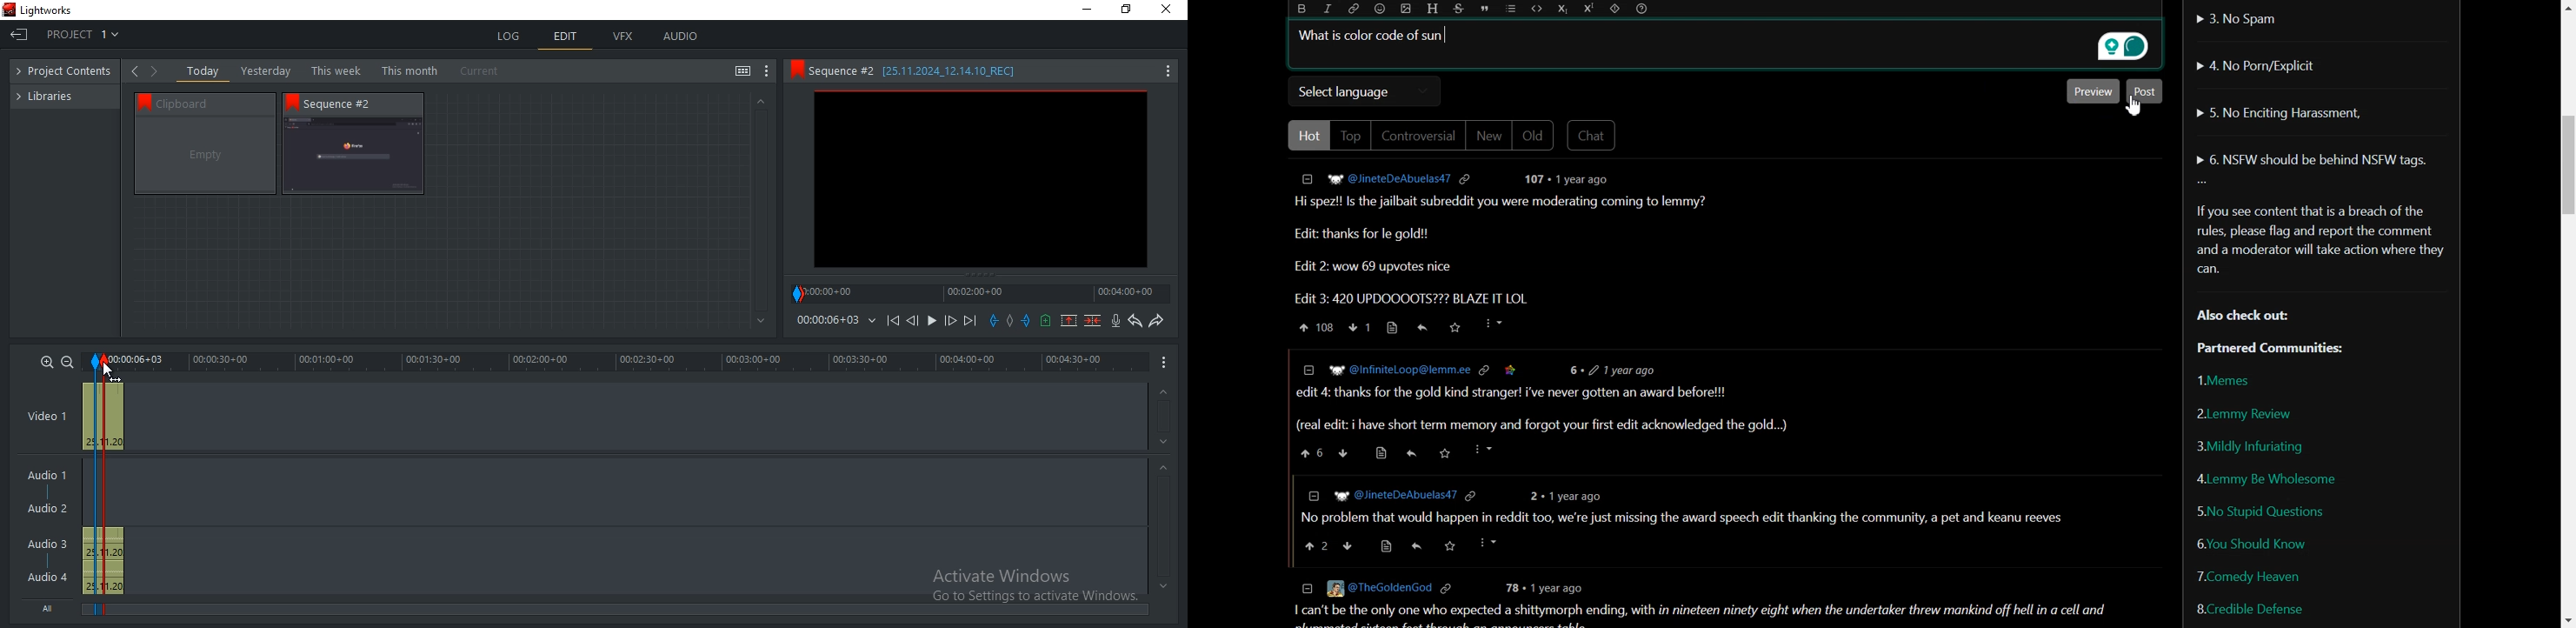 This screenshot has height=644, width=2576. Describe the element at coordinates (1487, 543) in the screenshot. I see `more` at that location.